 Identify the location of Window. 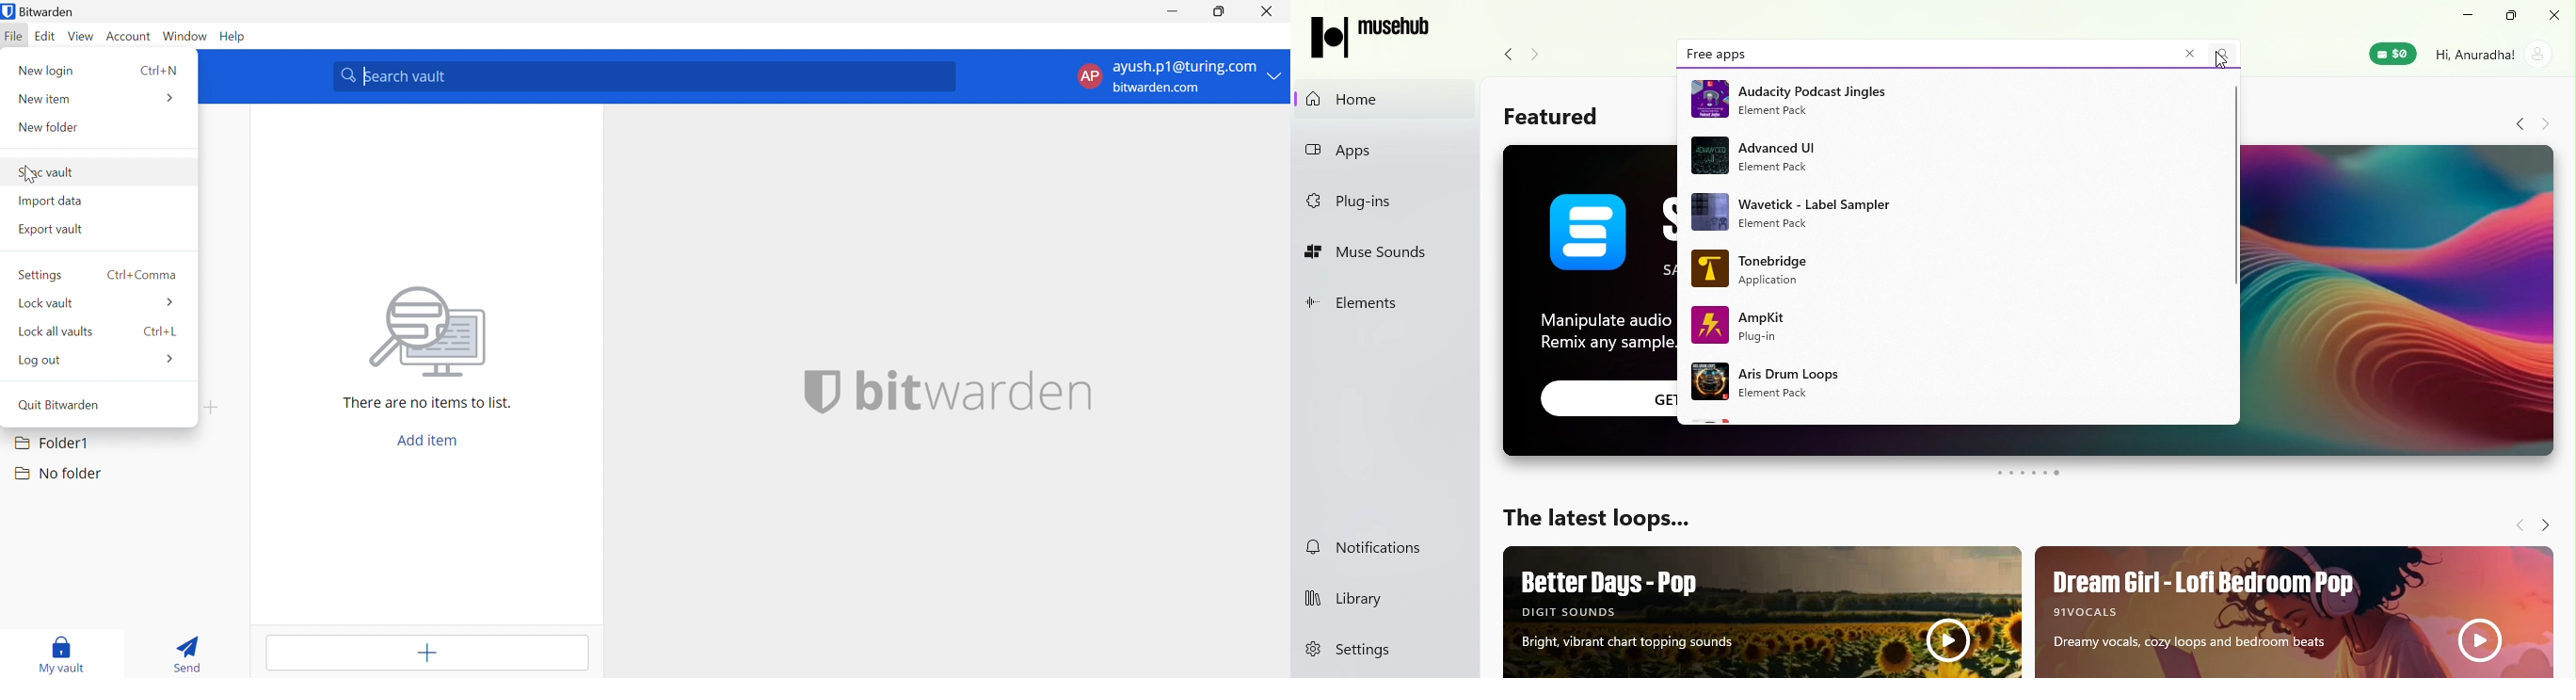
(185, 36).